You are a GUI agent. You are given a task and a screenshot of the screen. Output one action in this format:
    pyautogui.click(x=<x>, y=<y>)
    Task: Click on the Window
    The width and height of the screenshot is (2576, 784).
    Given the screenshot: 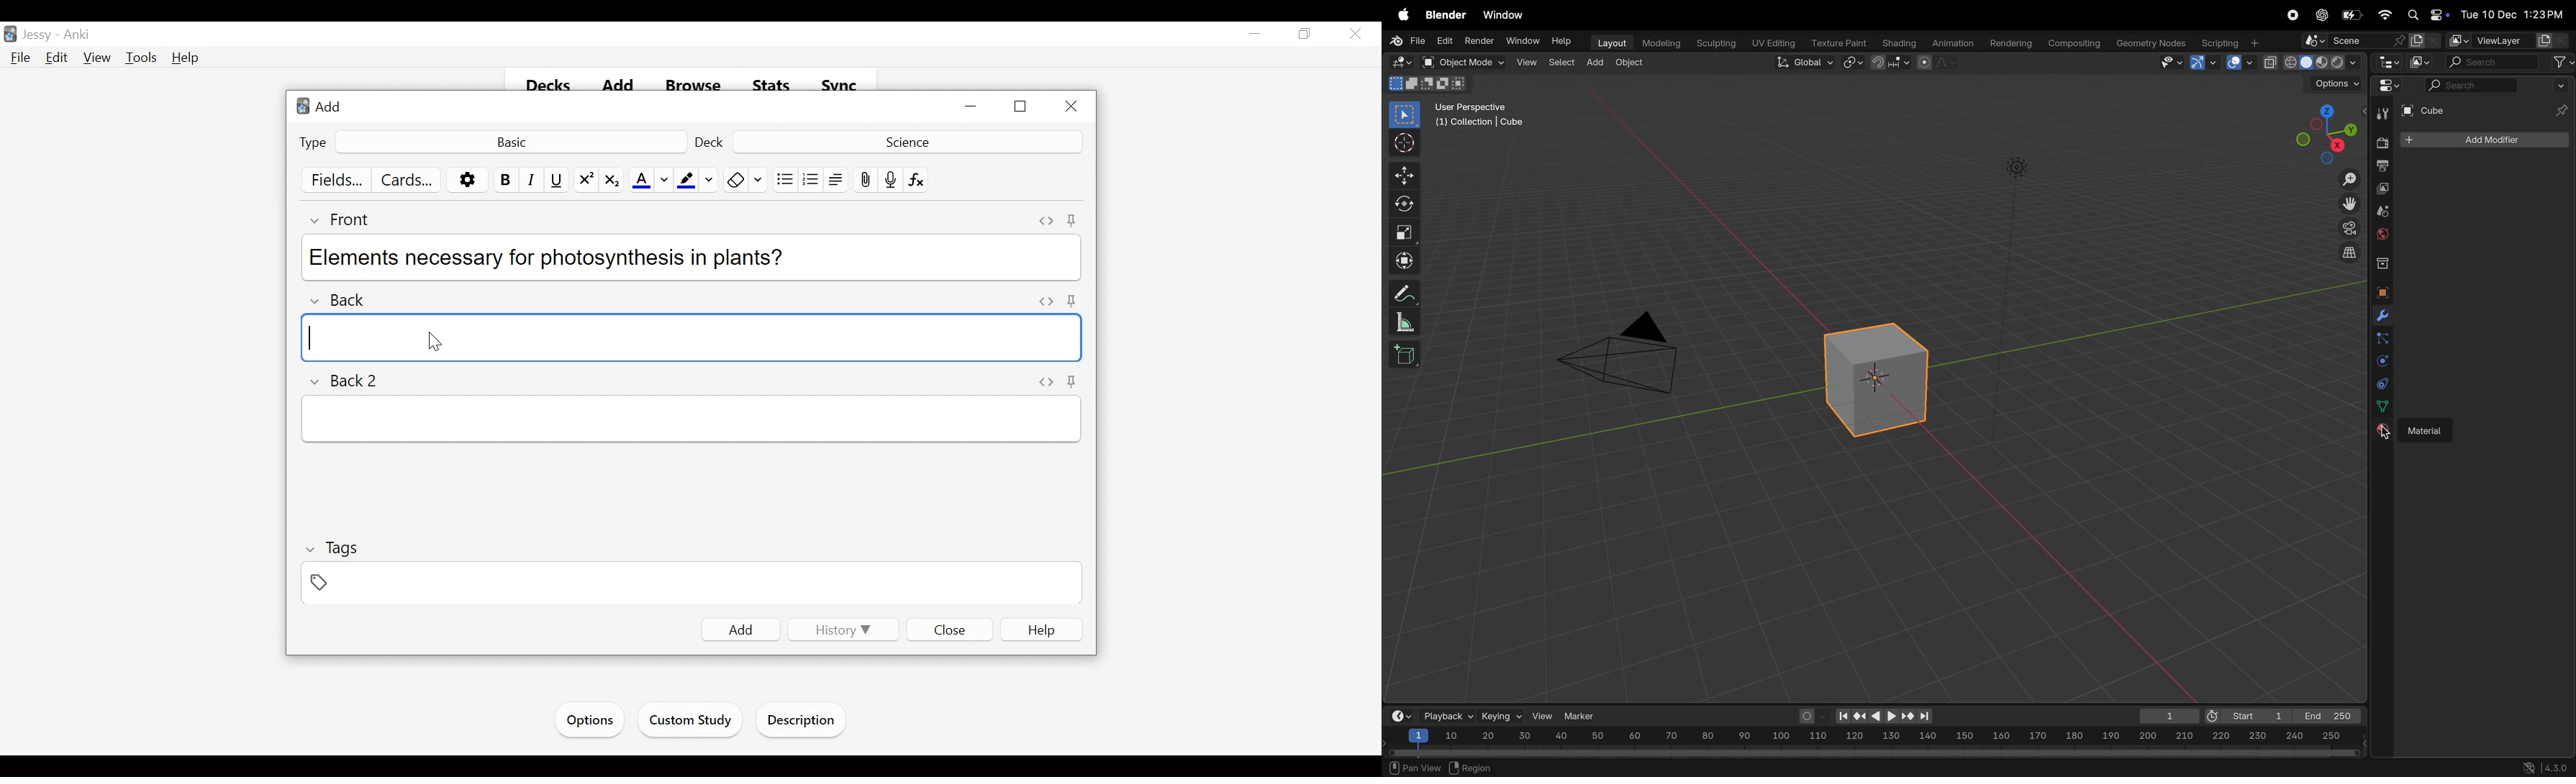 What is the action you would take?
    pyautogui.click(x=1523, y=41)
    